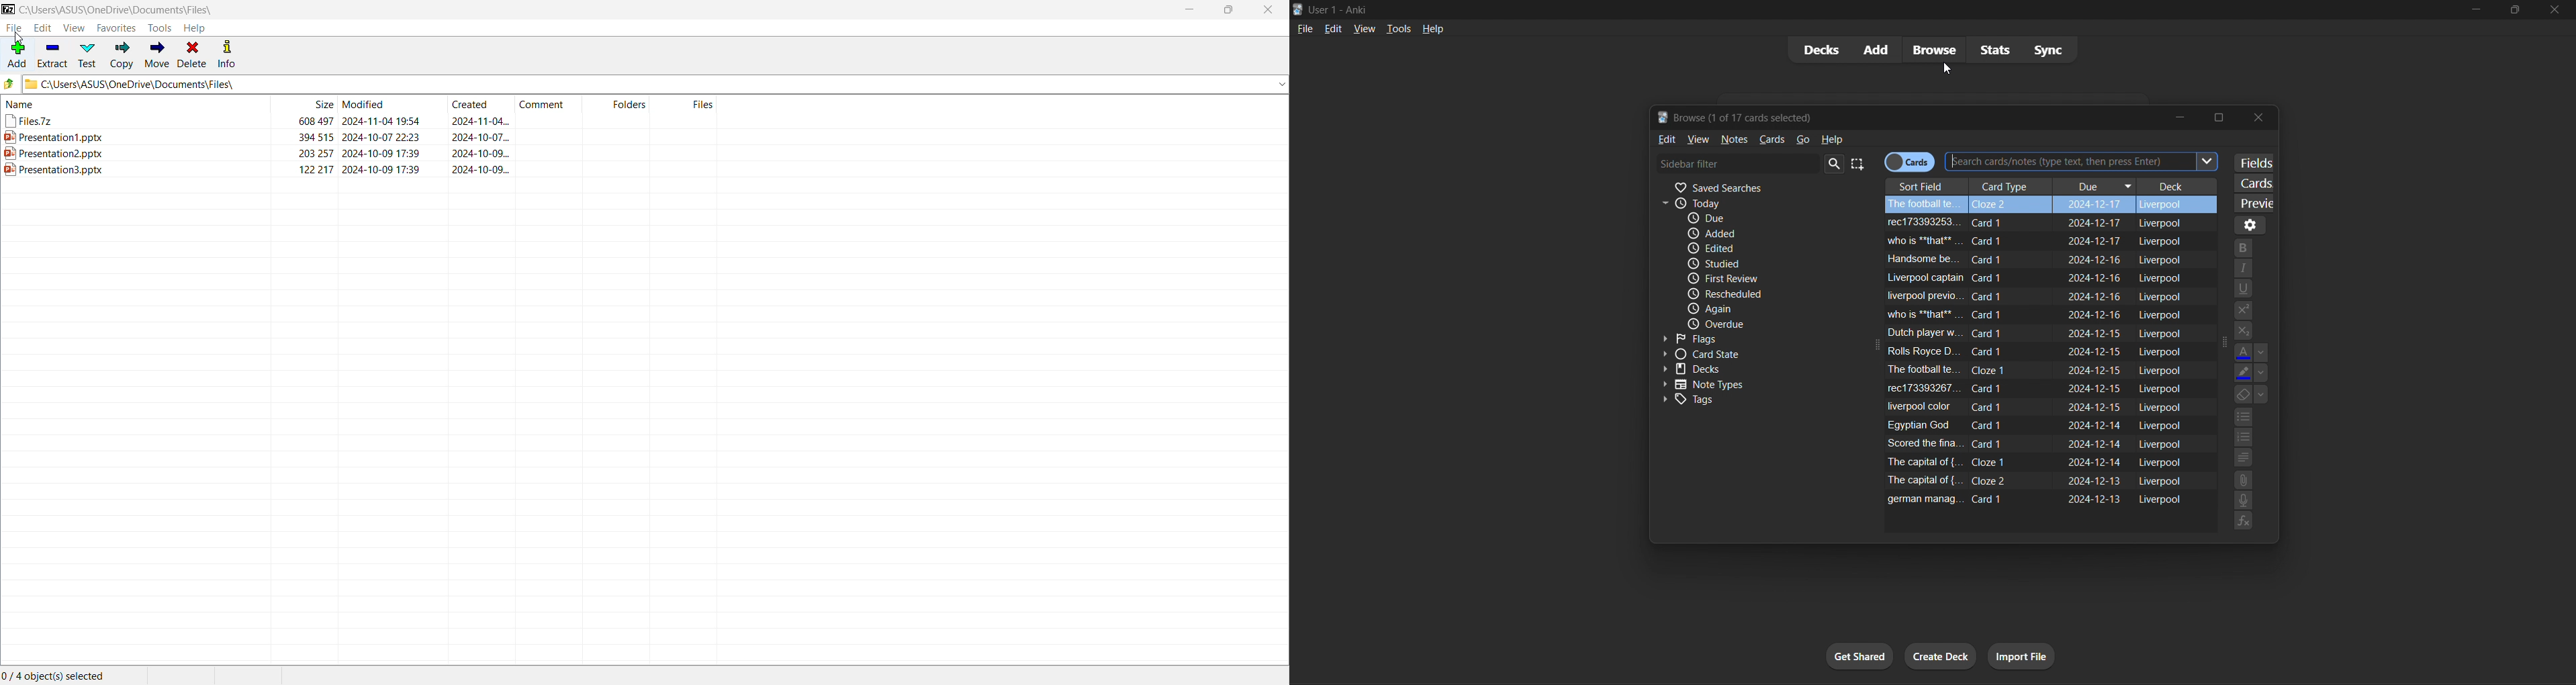 The image size is (2576, 700). I want to click on 2024-10-07 22:23, so click(381, 138).